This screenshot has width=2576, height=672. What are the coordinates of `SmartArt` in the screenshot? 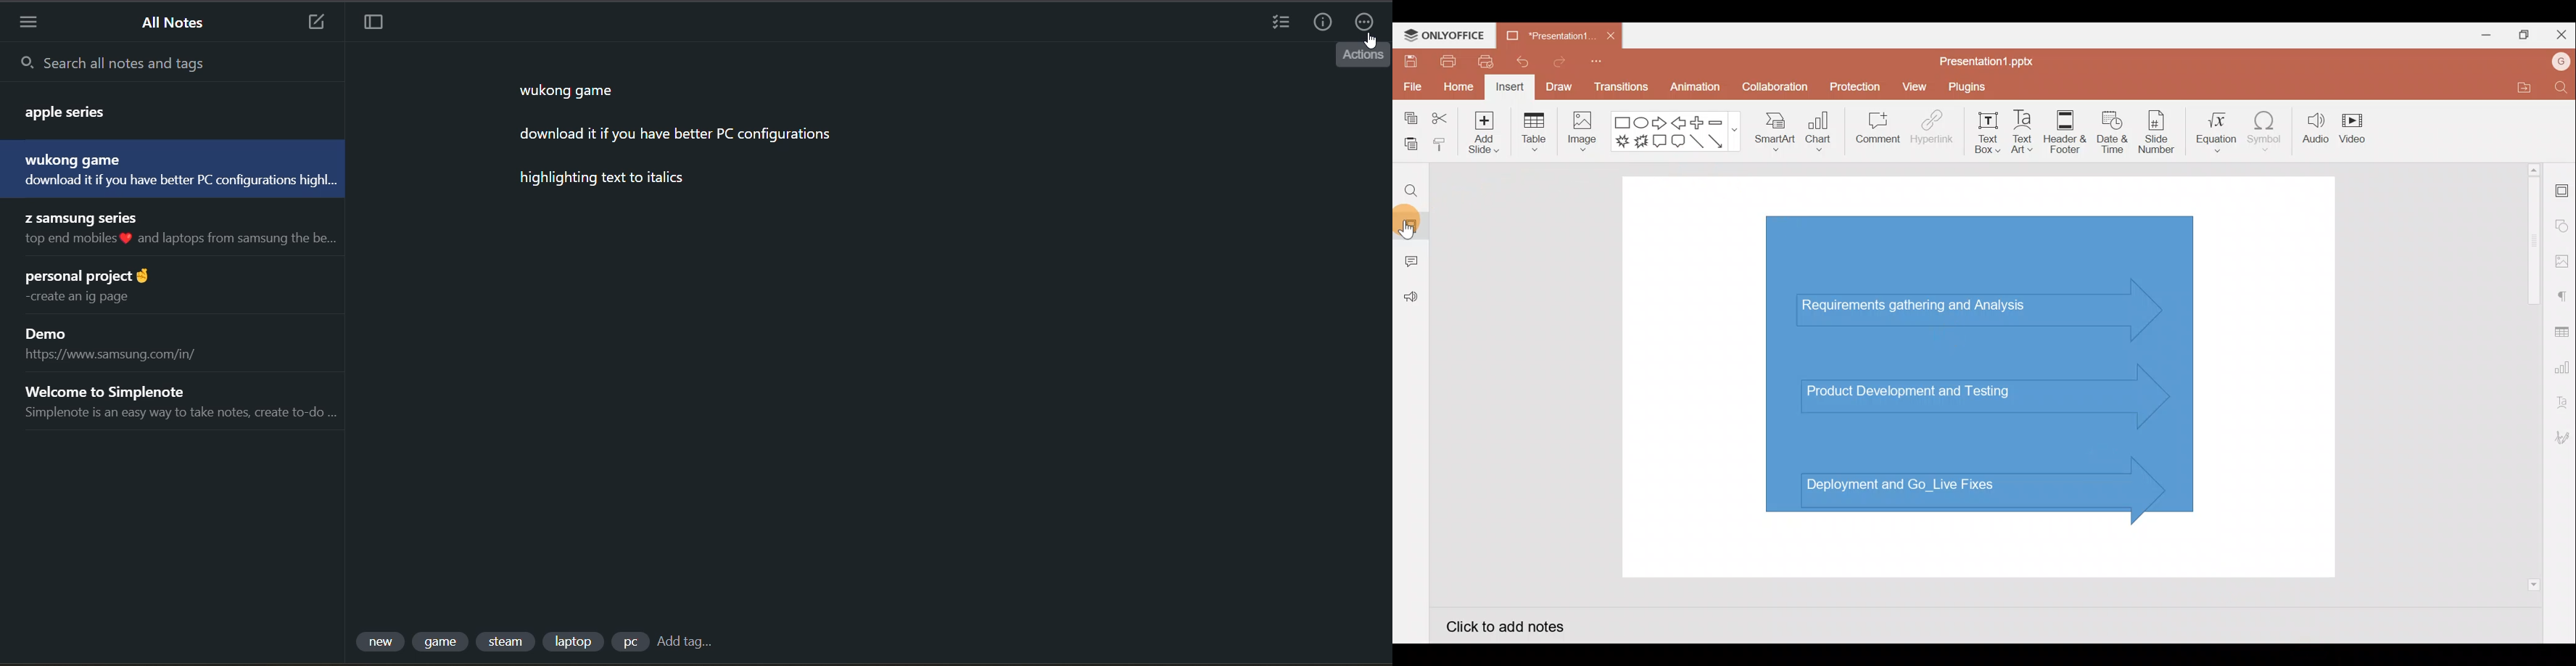 It's located at (1772, 136).